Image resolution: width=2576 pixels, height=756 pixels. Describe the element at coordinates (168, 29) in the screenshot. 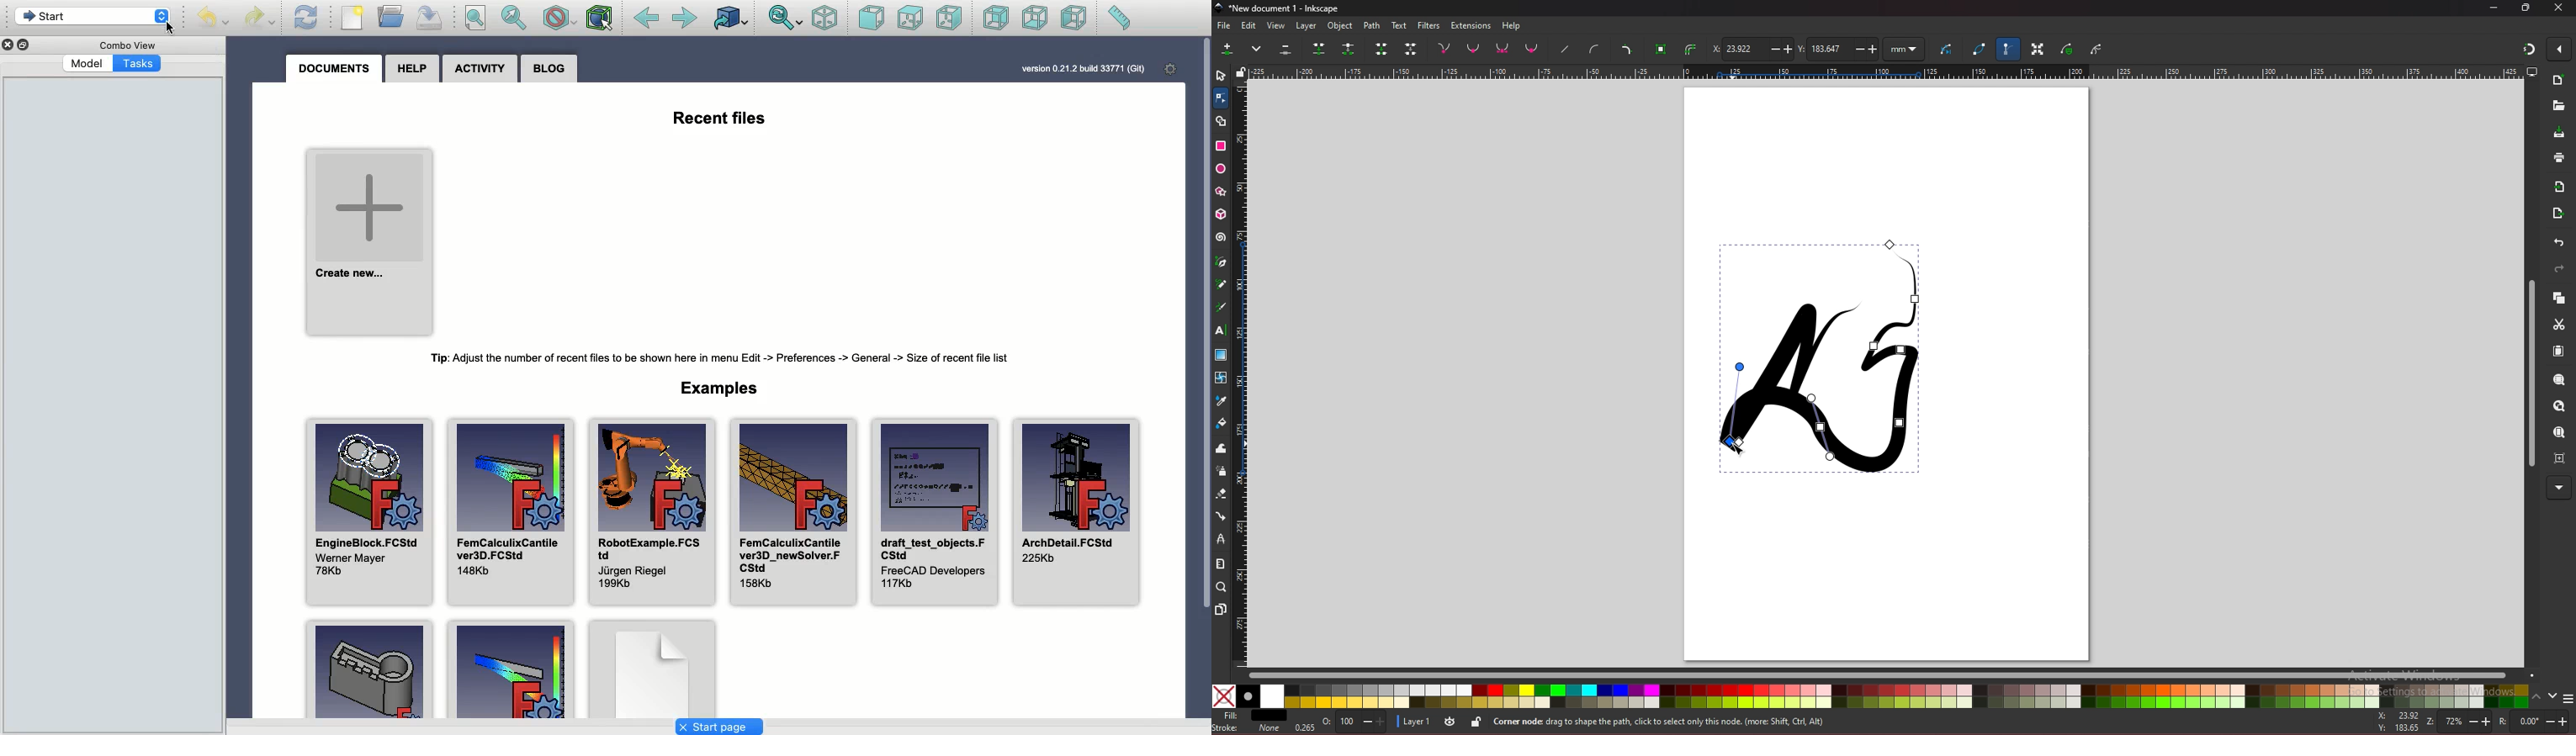

I see `cursor` at that location.